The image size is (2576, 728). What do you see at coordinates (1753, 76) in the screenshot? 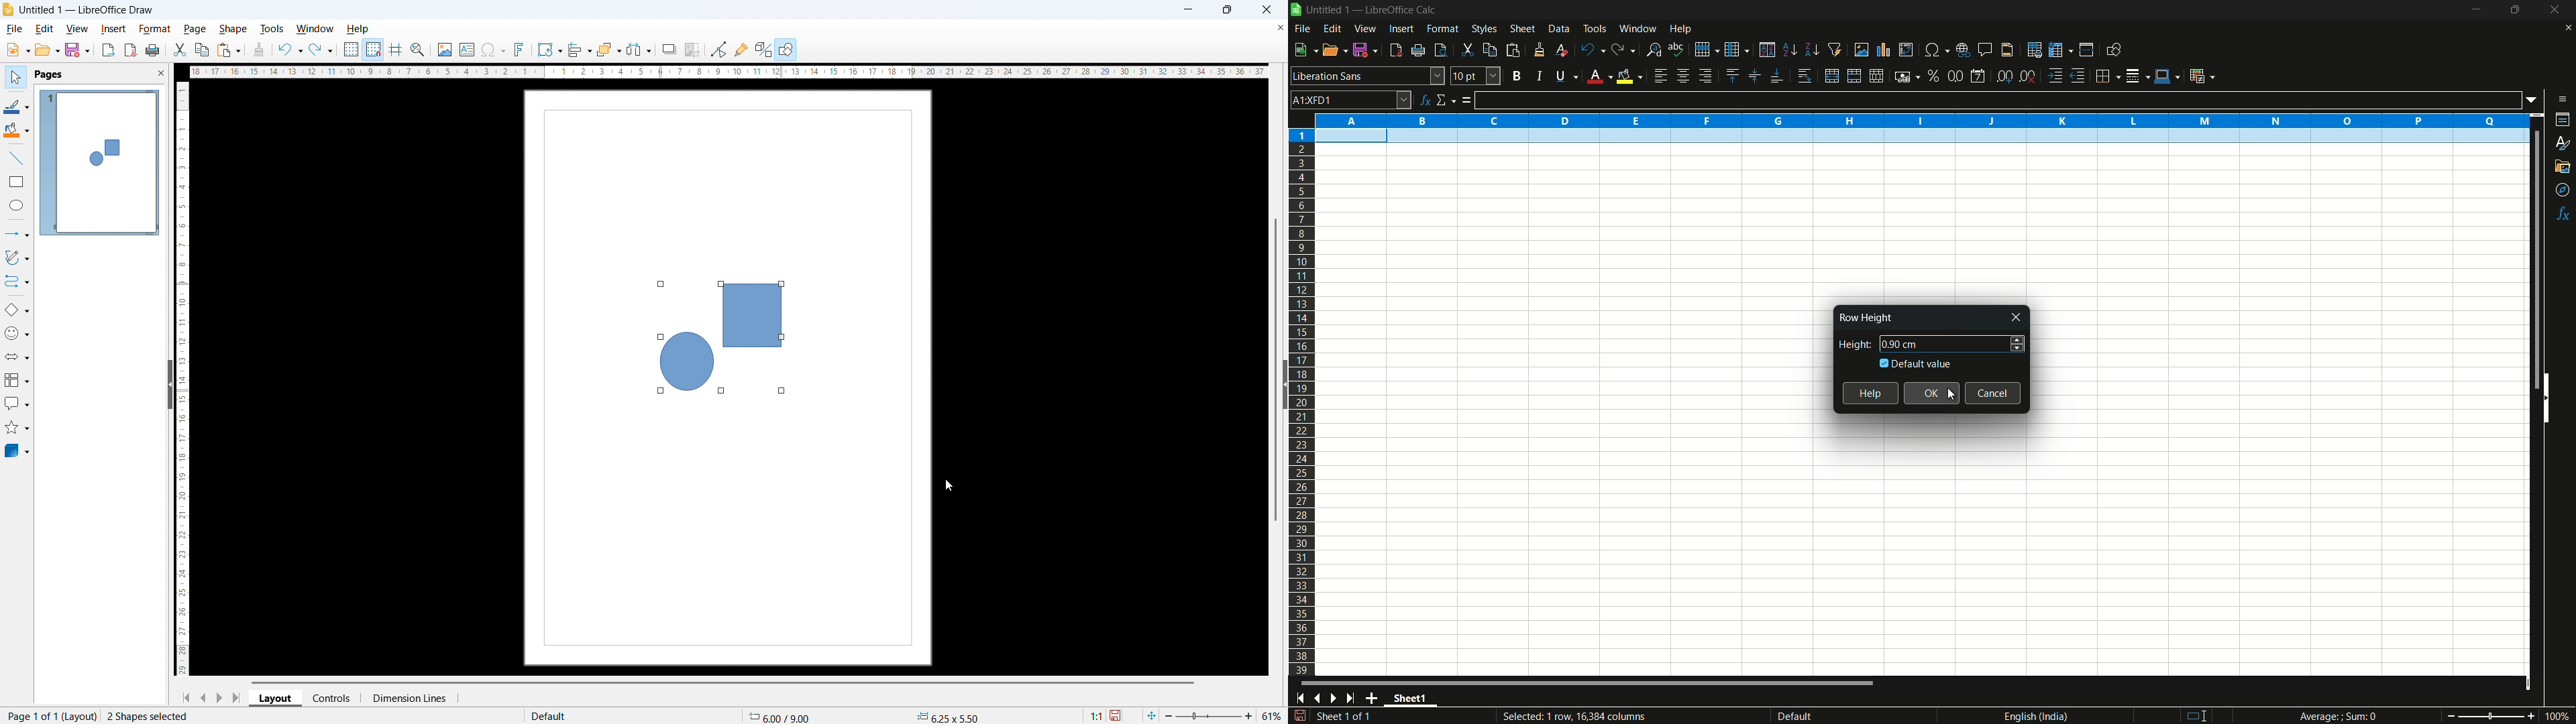
I see `center vertically` at bounding box center [1753, 76].